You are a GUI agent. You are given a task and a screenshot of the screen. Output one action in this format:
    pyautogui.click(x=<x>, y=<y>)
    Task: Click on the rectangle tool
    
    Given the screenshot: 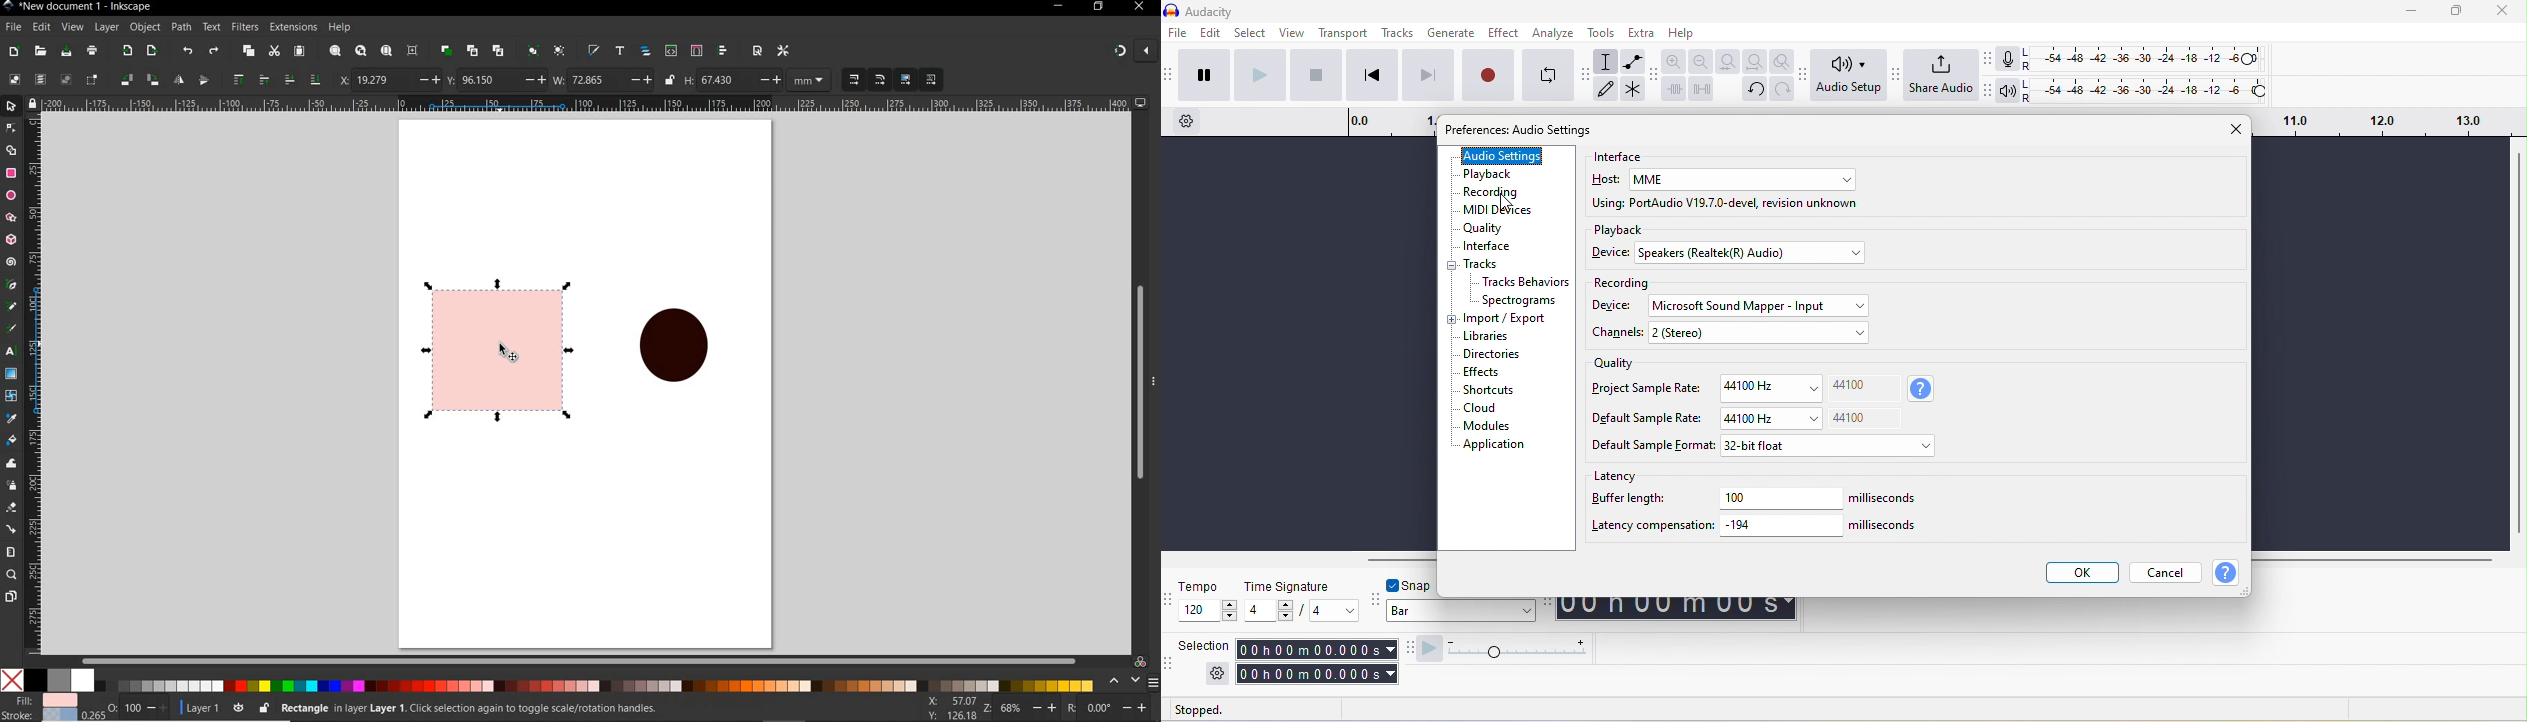 What is the action you would take?
    pyautogui.click(x=10, y=174)
    